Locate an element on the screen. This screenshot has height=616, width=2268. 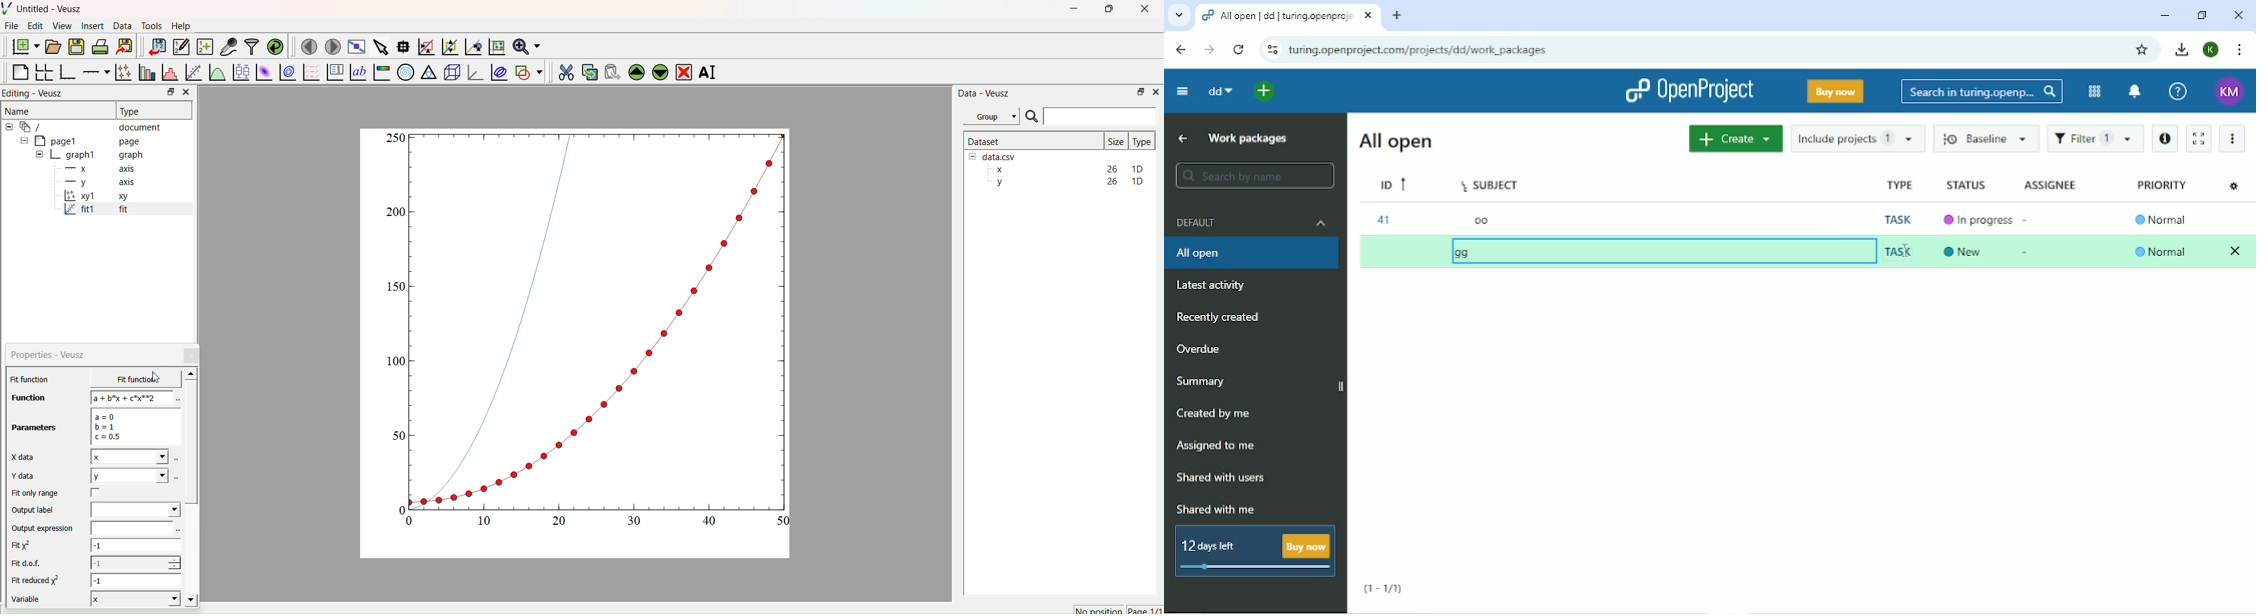
Plot points with lines and errorbars is located at coordinates (122, 72).